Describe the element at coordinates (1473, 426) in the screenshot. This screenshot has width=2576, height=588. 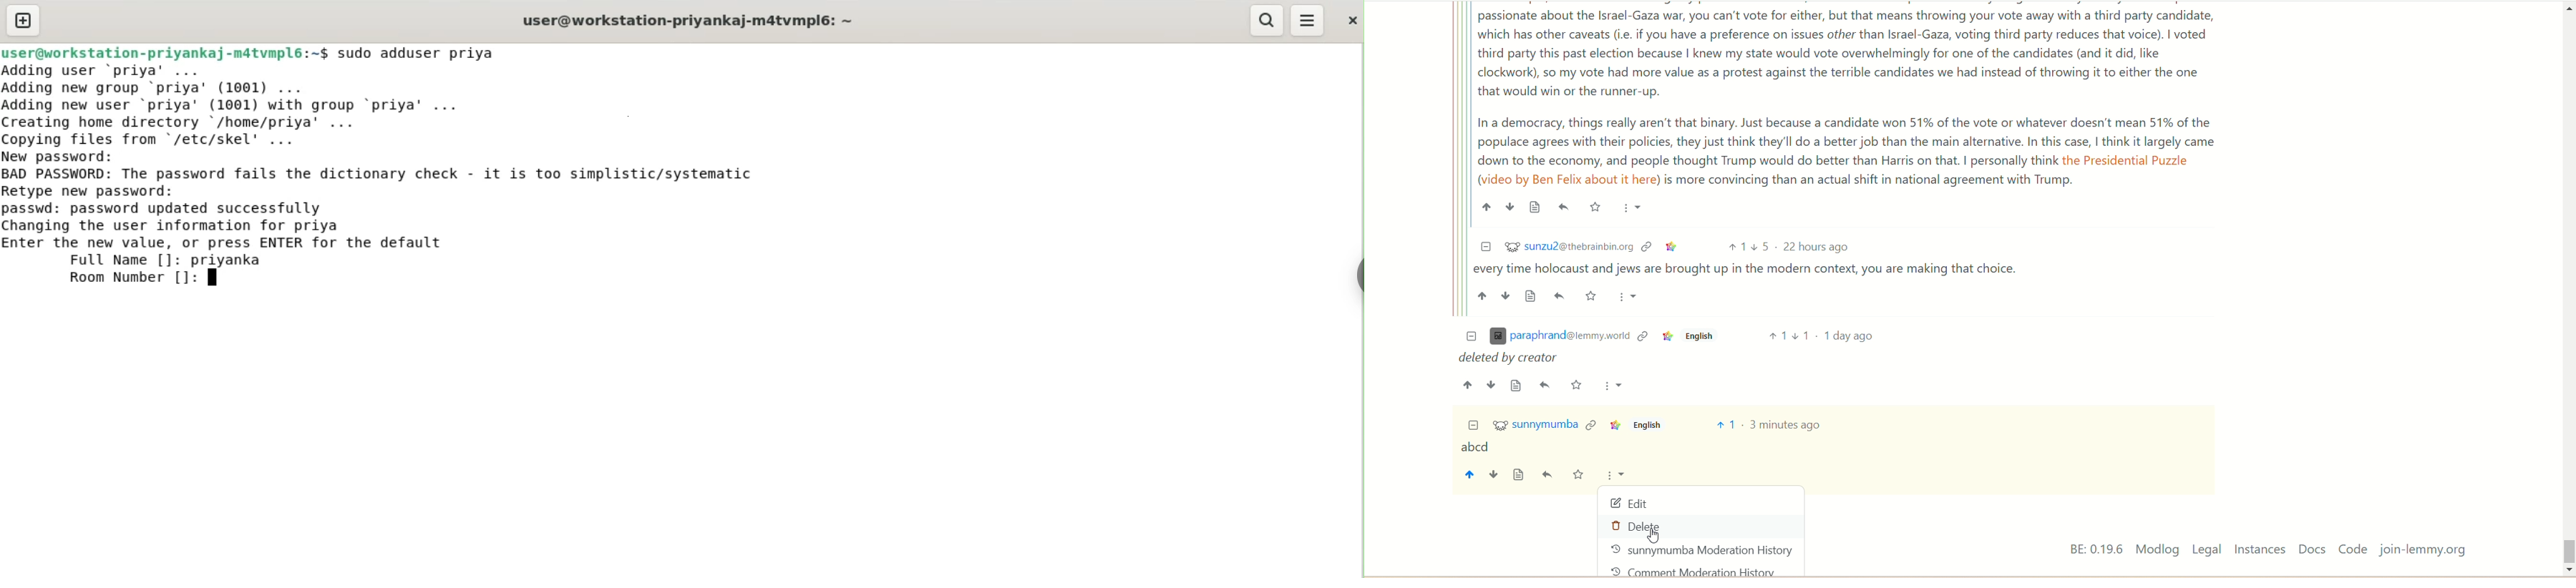
I see `Collapse` at that location.